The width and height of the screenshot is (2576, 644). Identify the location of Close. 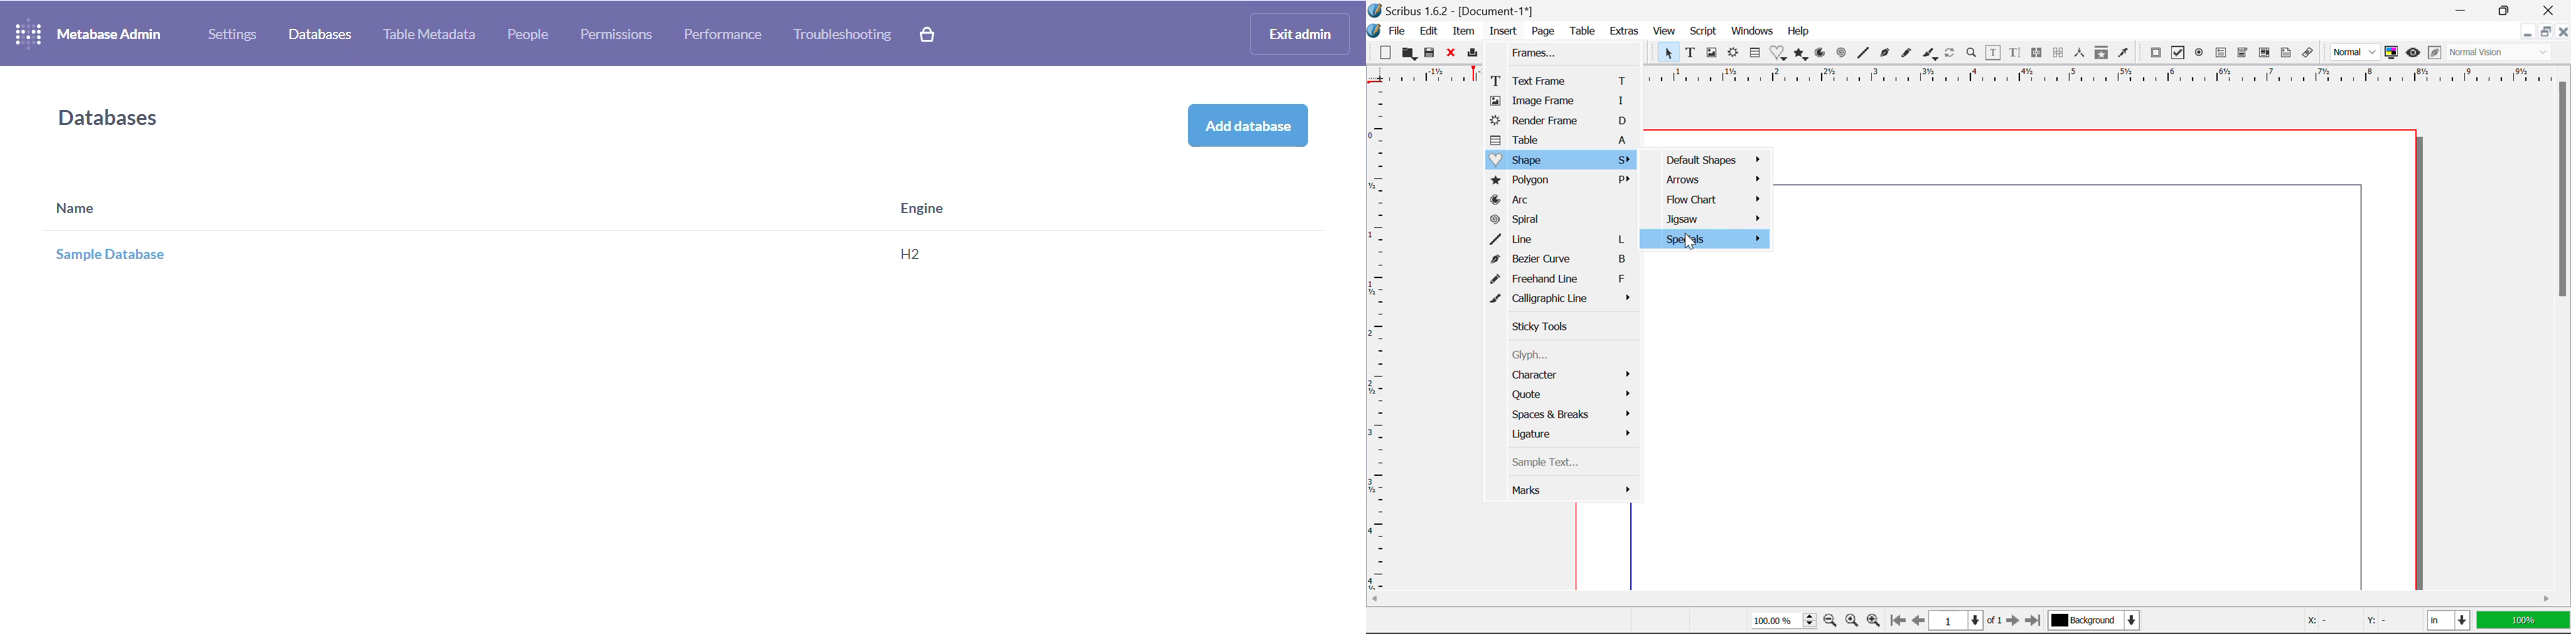
(2564, 33).